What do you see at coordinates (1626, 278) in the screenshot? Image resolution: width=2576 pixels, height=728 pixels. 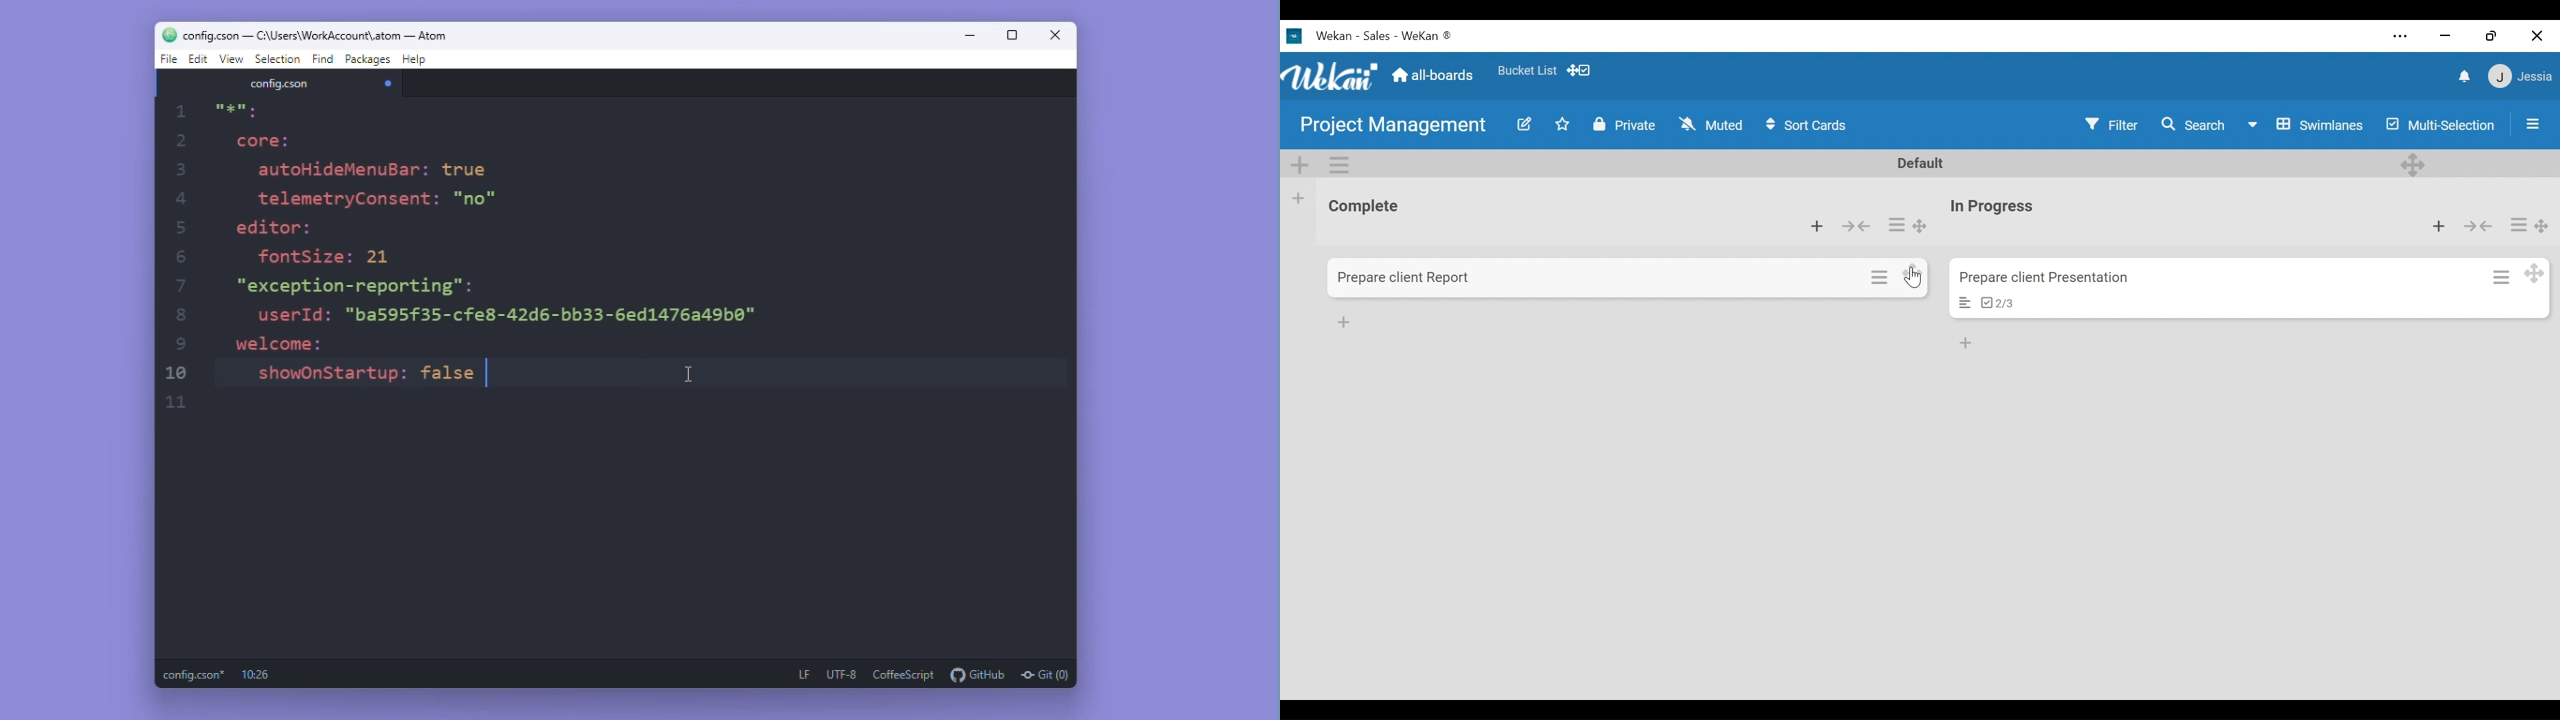 I see `Card` at bounding box center [1626, 278].